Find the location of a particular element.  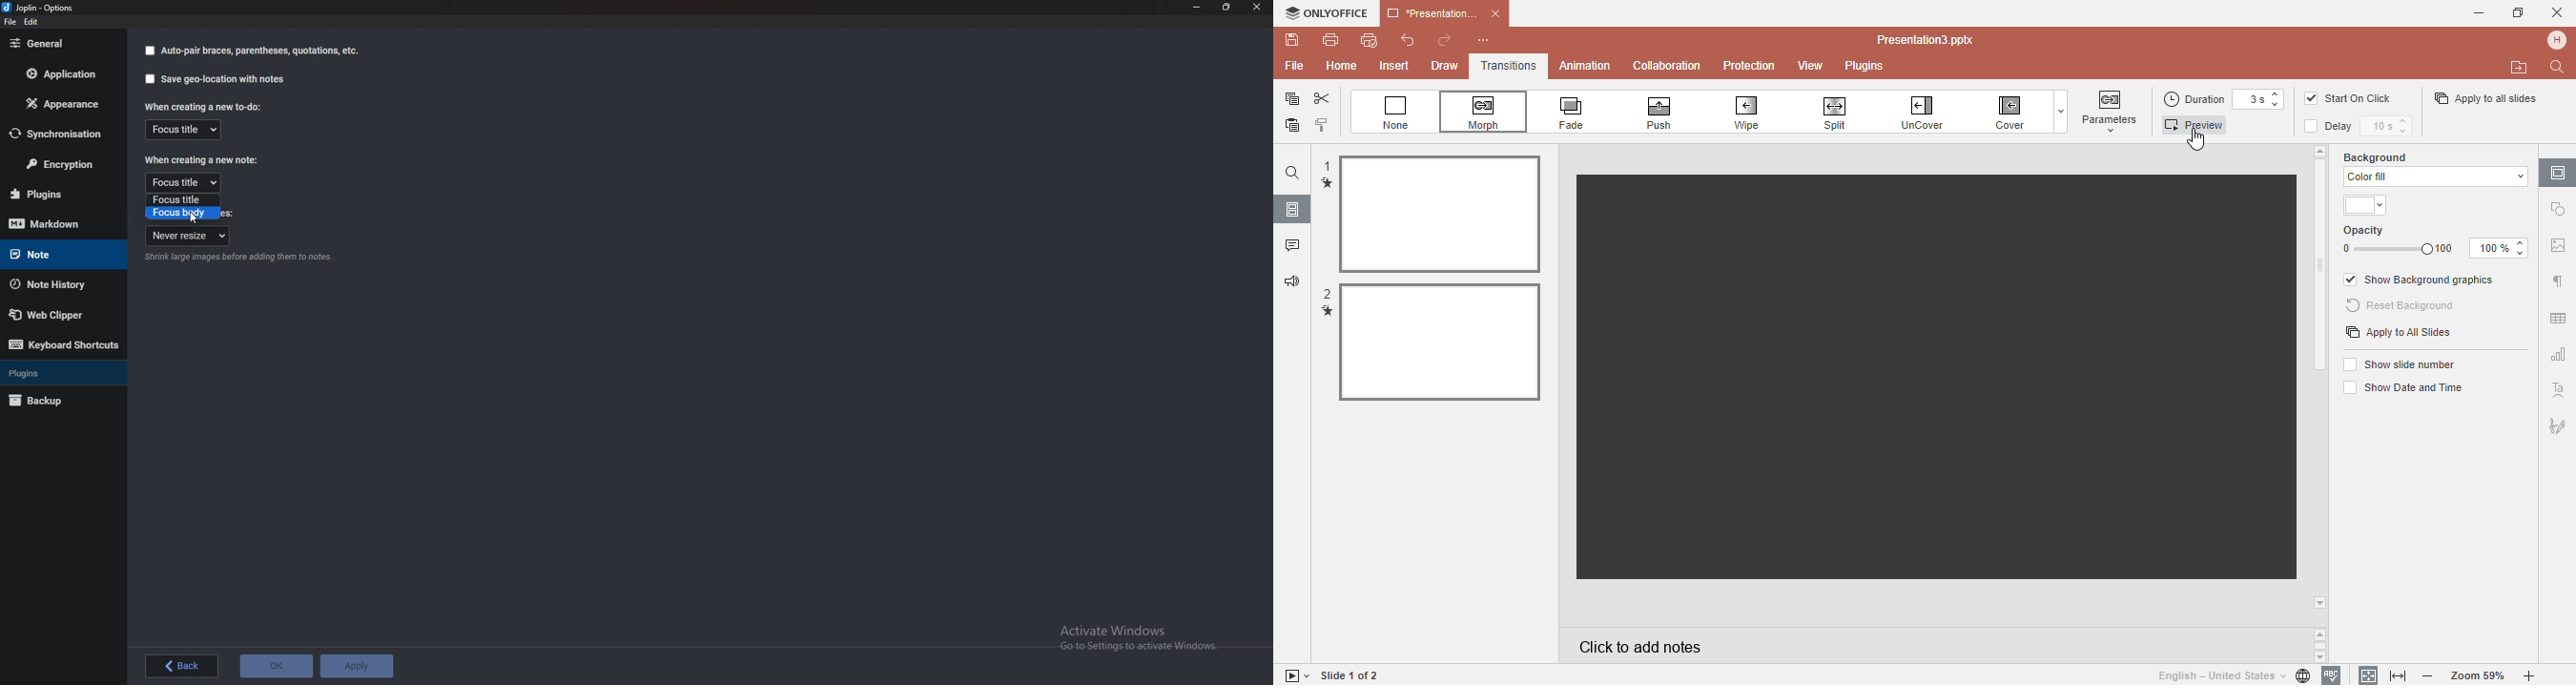

Redo is located at coordinates (1444, 41).